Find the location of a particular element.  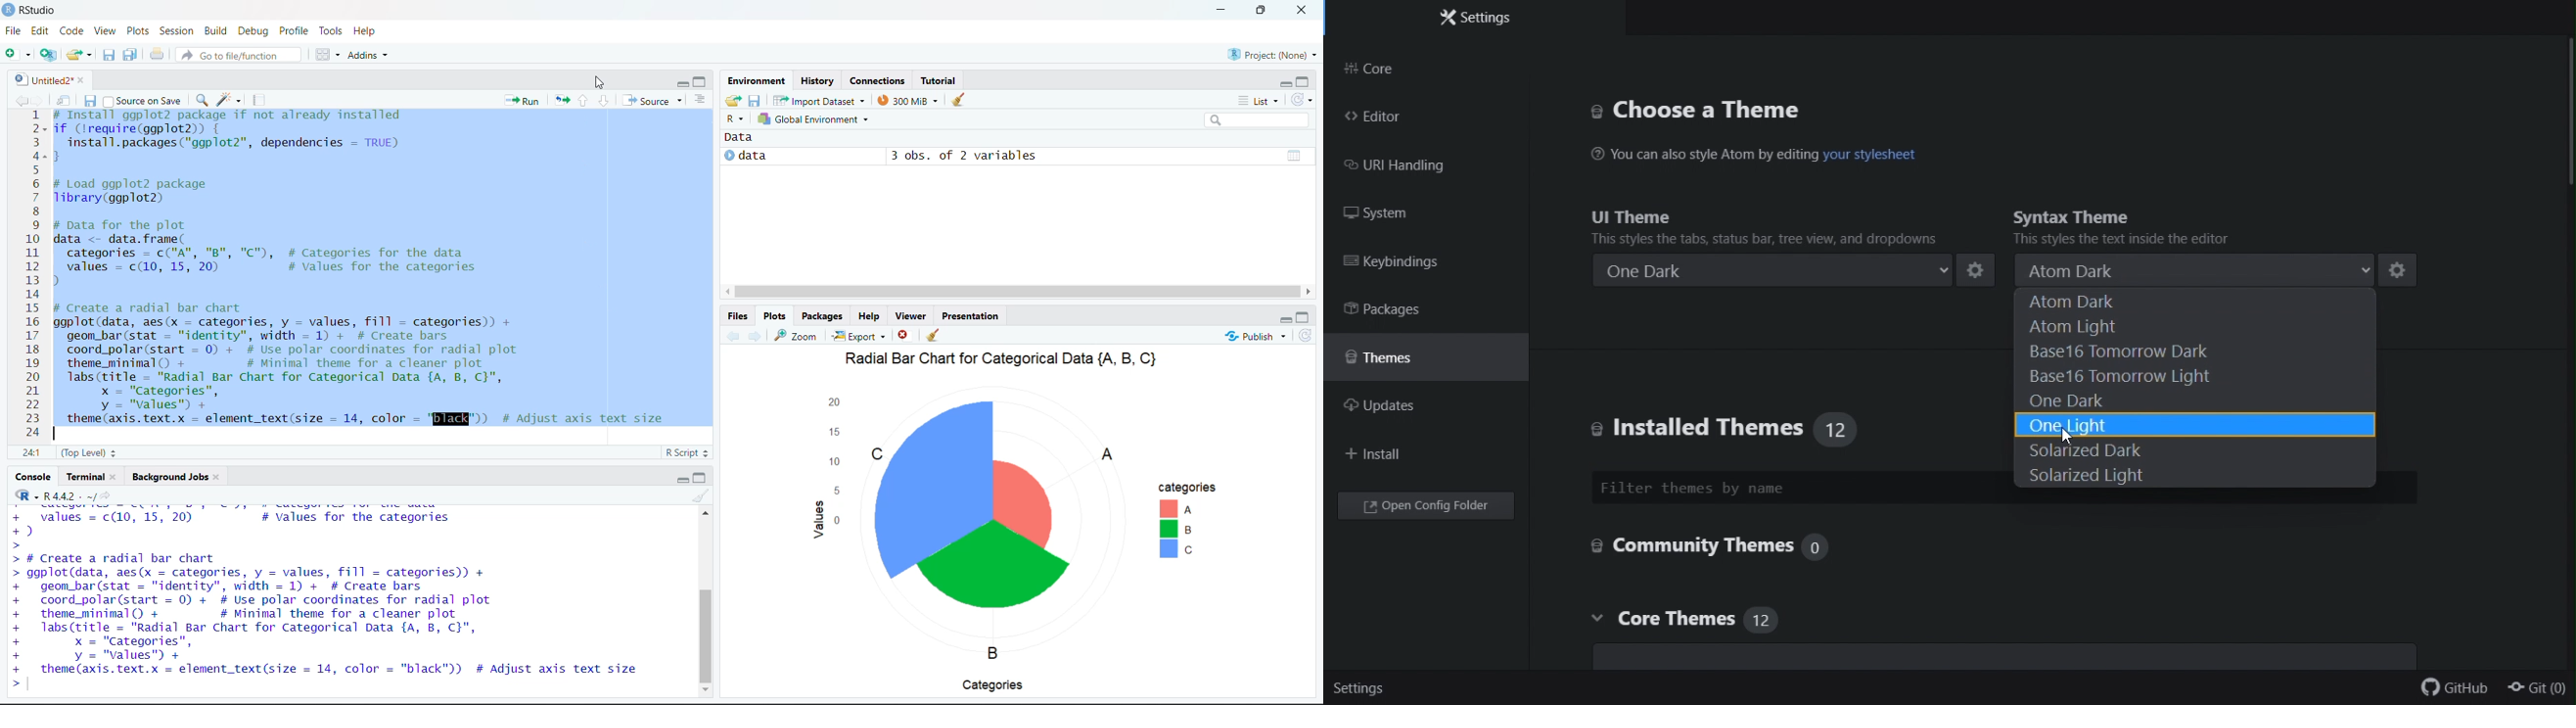

find /replace is located at coordinates (201, 100).